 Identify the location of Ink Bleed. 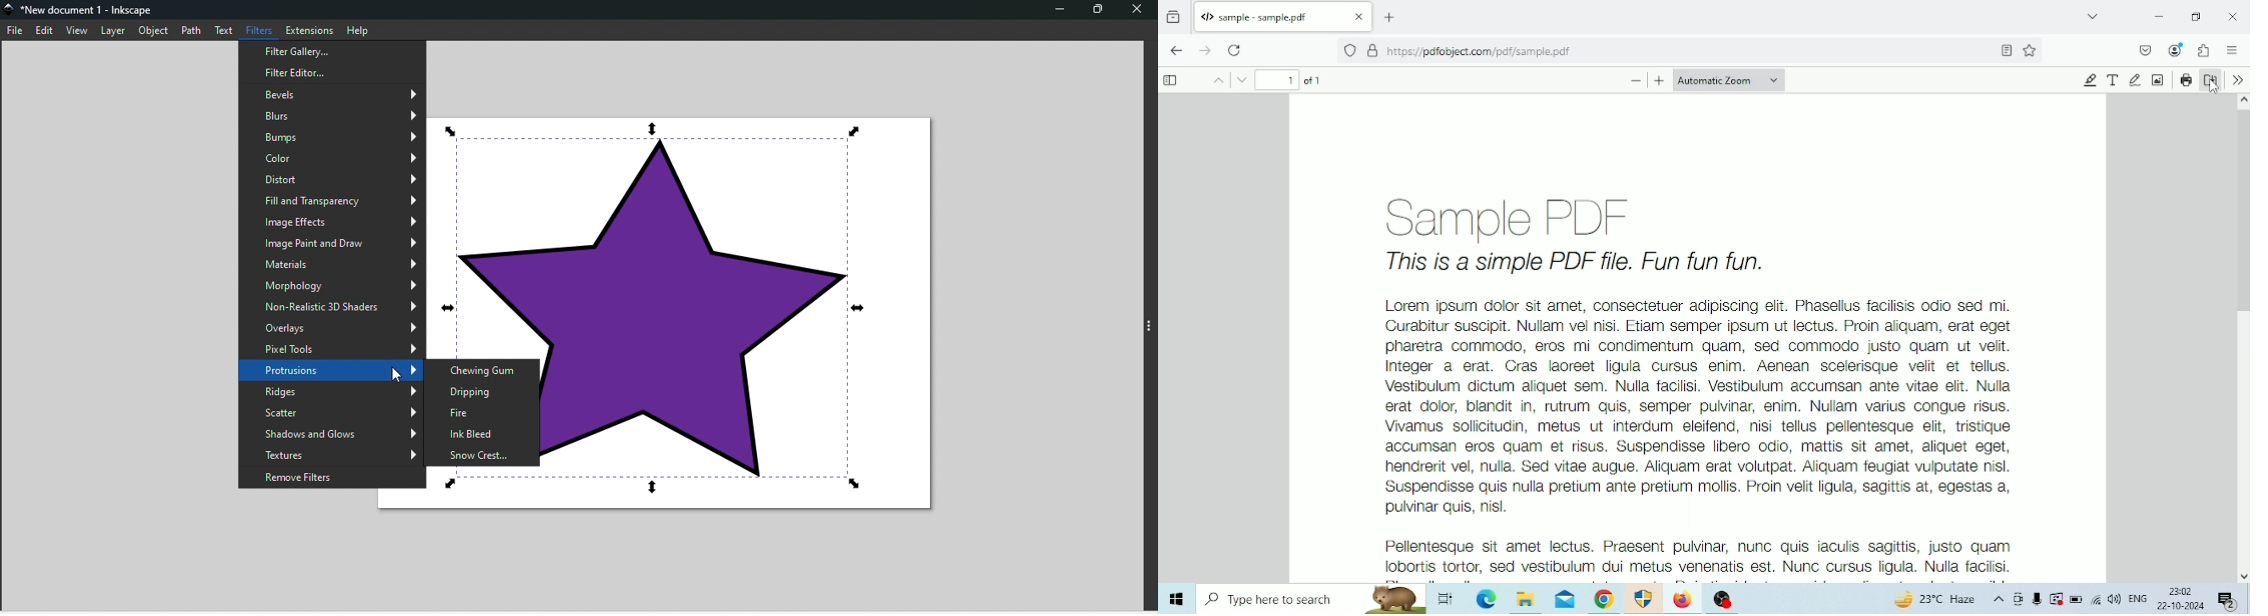
(478, 431).